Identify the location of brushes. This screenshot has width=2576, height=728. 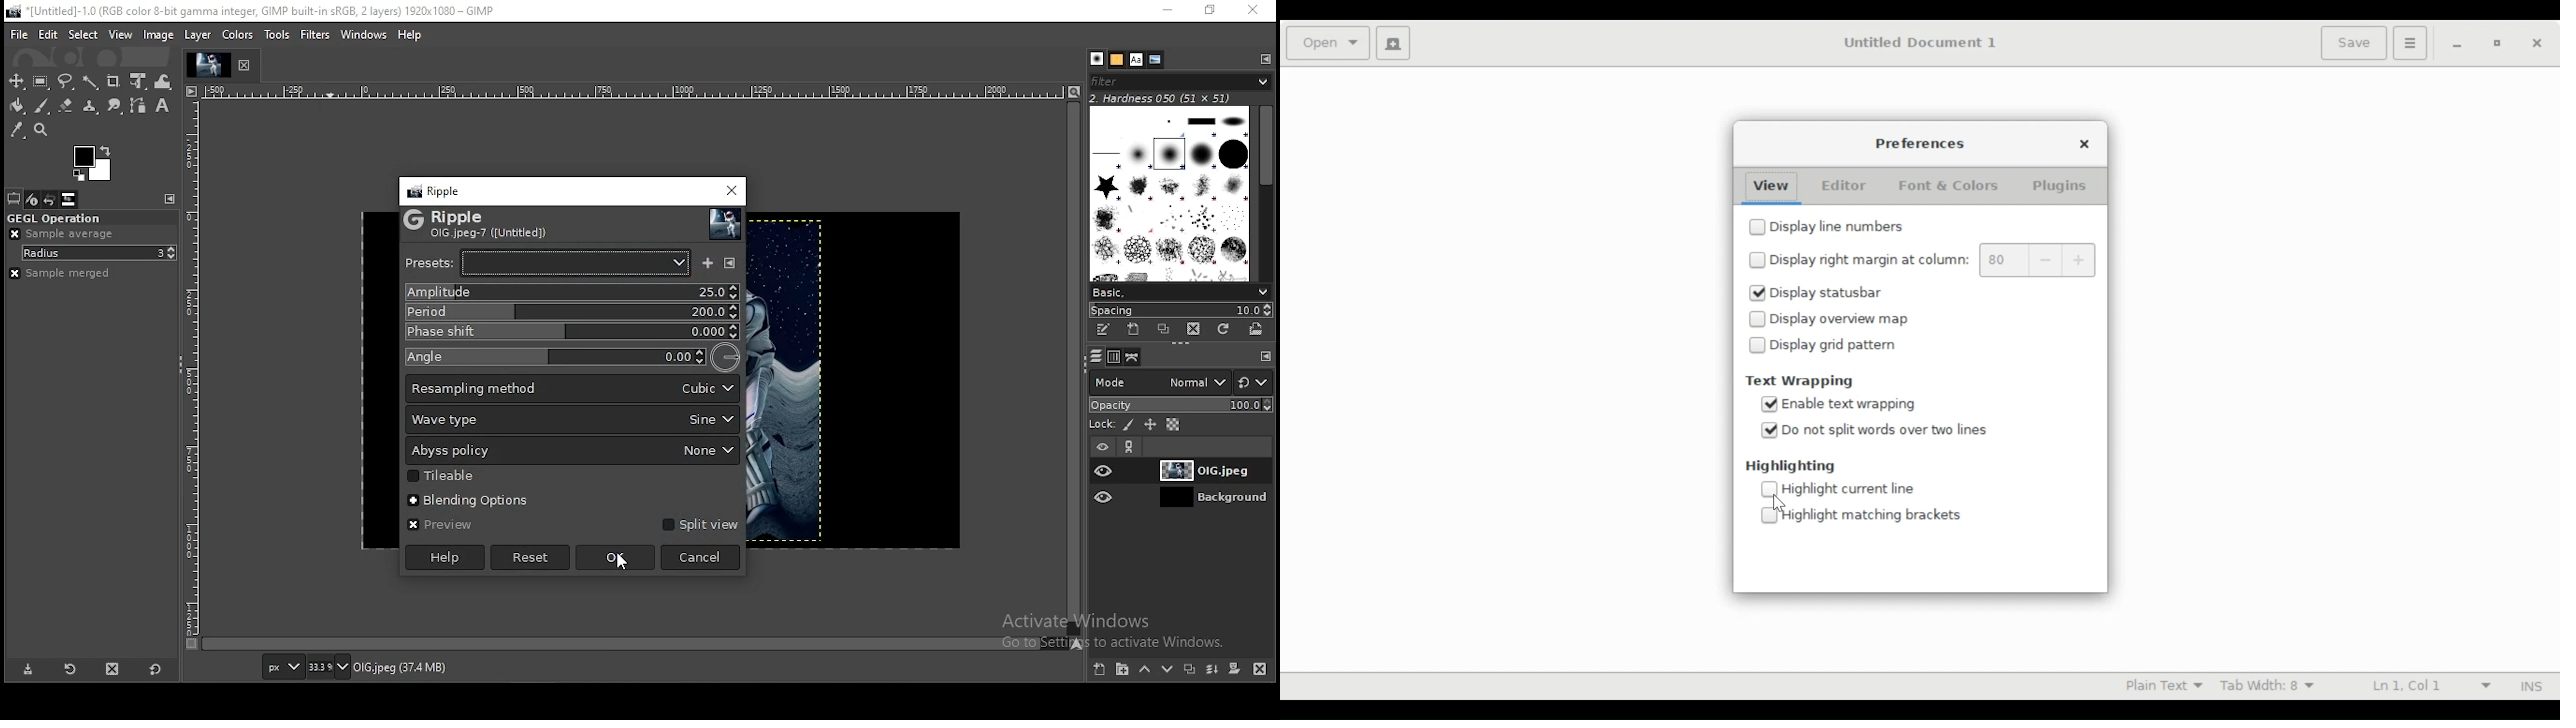
(1098, 58).